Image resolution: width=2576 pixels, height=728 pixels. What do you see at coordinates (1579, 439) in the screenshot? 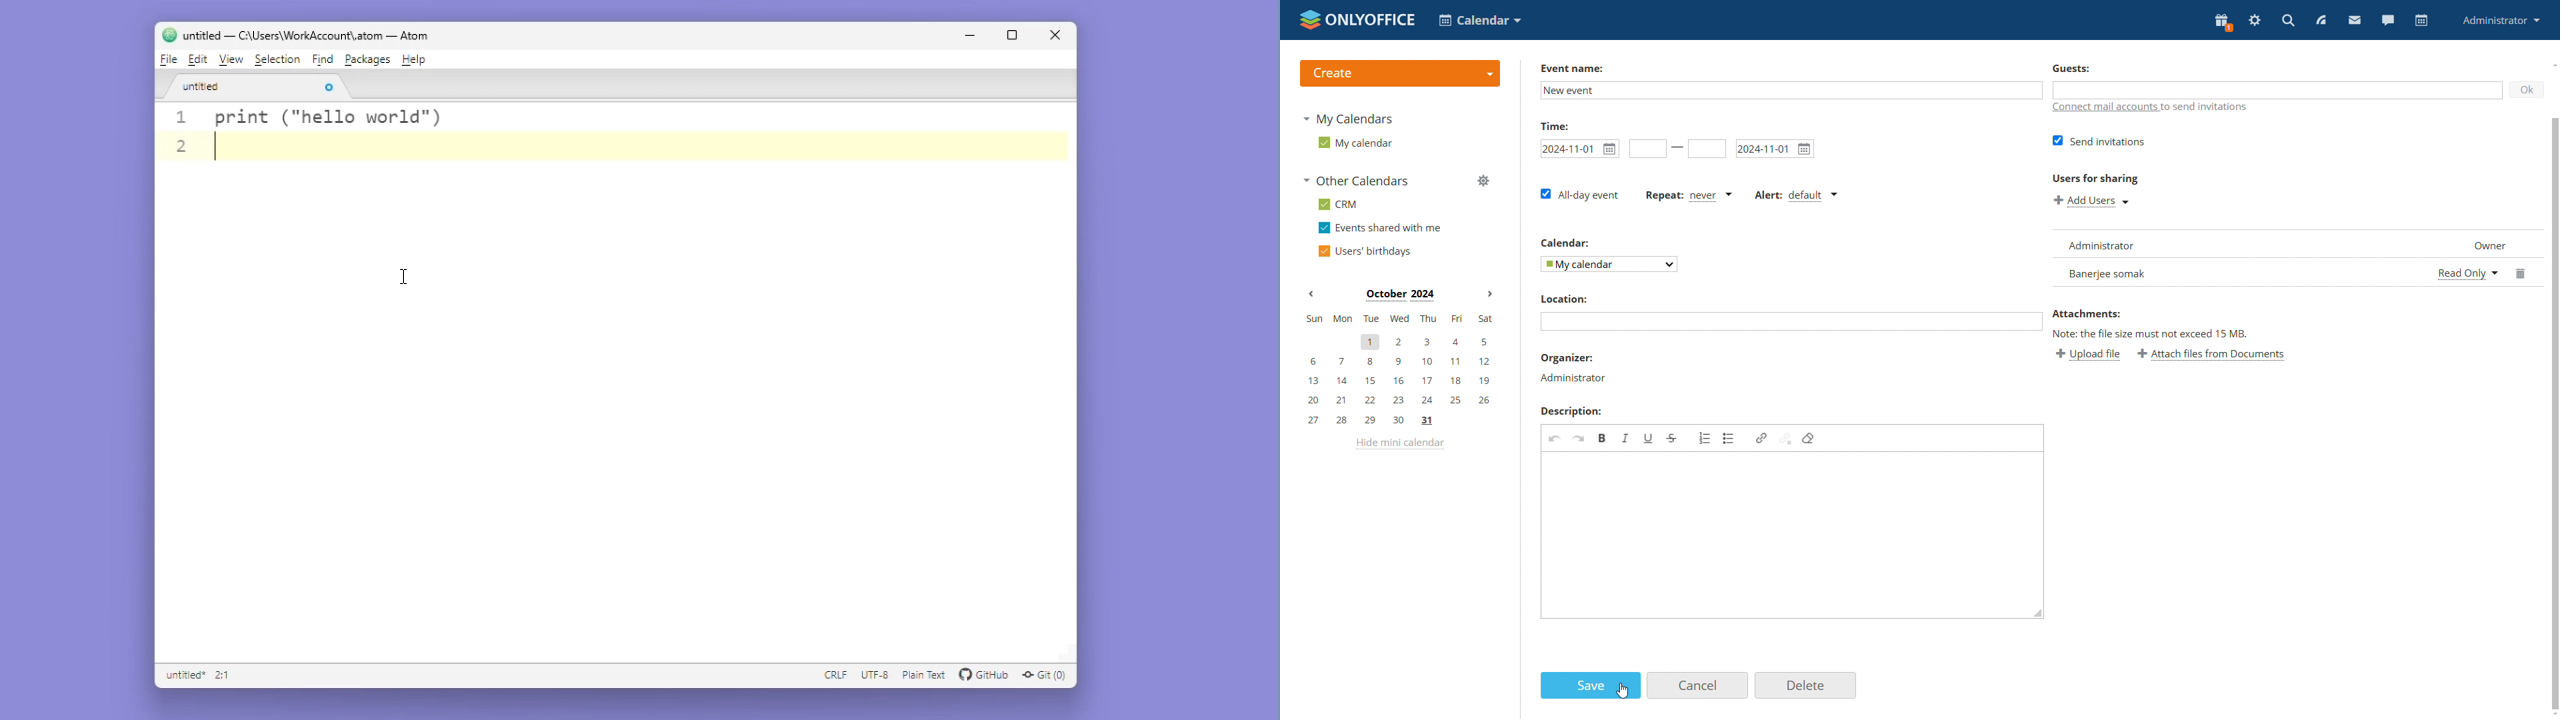
I see `redo` at bounding box center [1579, 439].